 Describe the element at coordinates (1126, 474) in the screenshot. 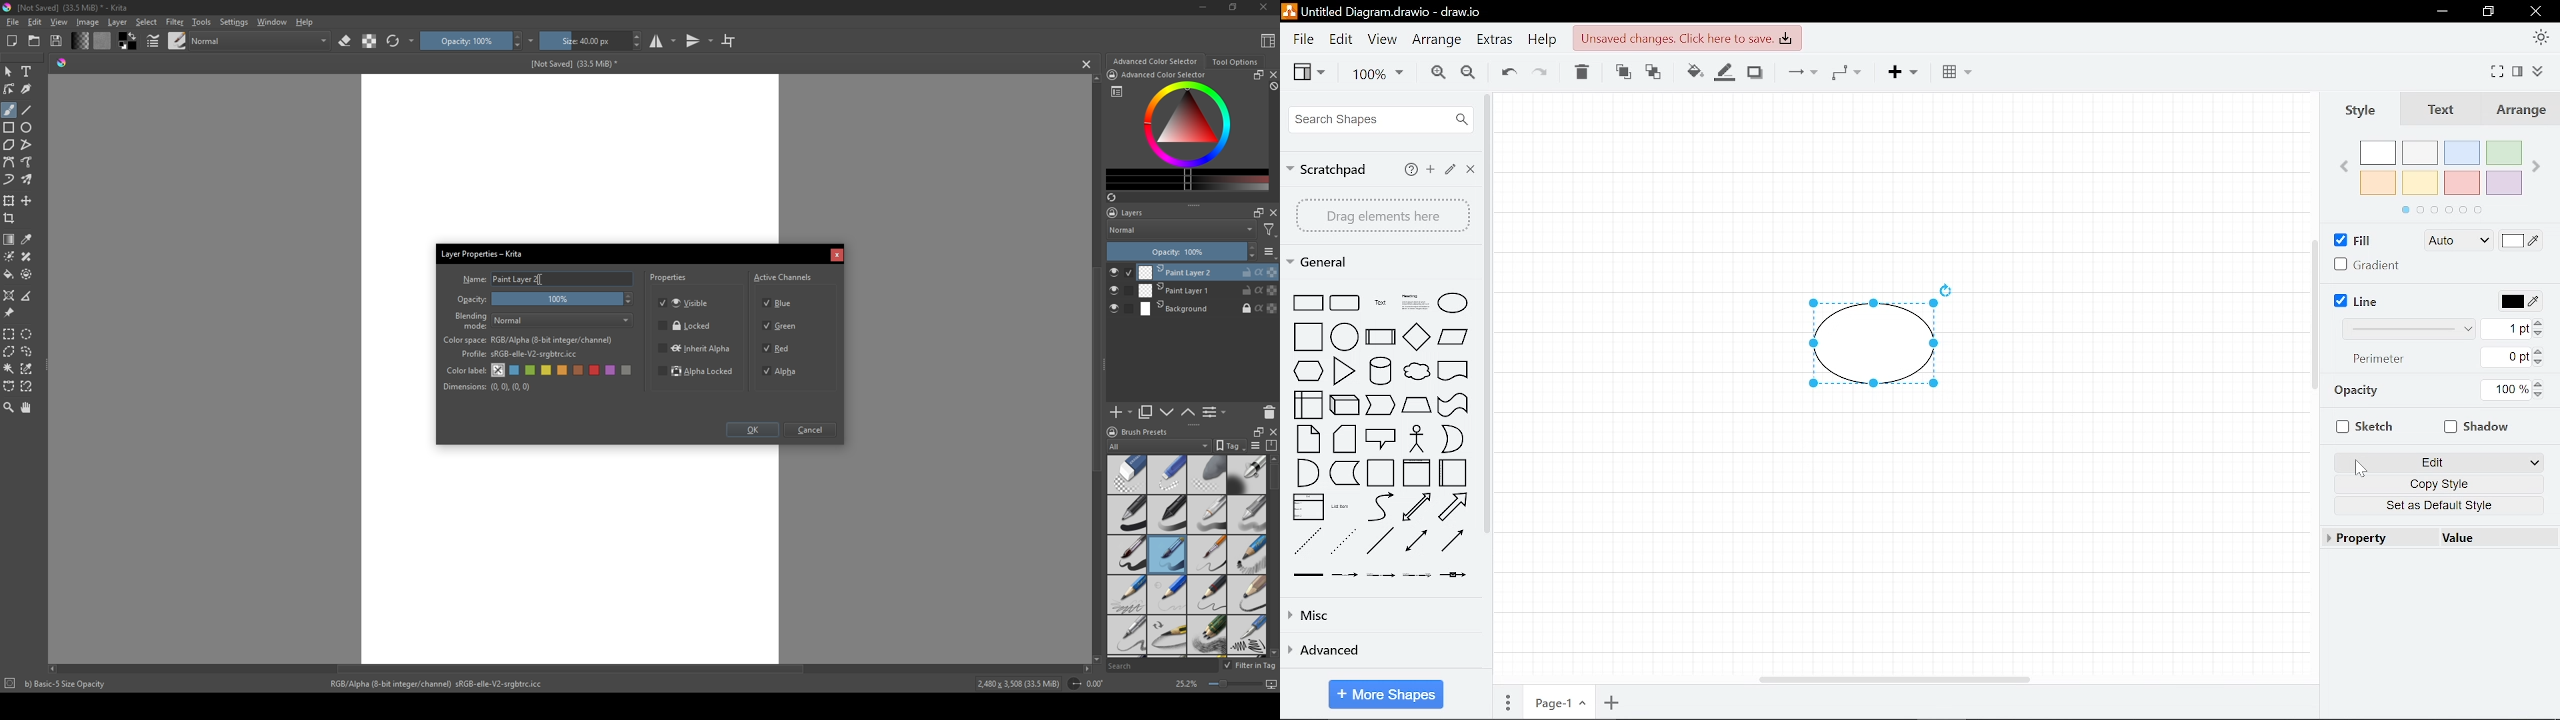

I see `standard eraser` at that location.